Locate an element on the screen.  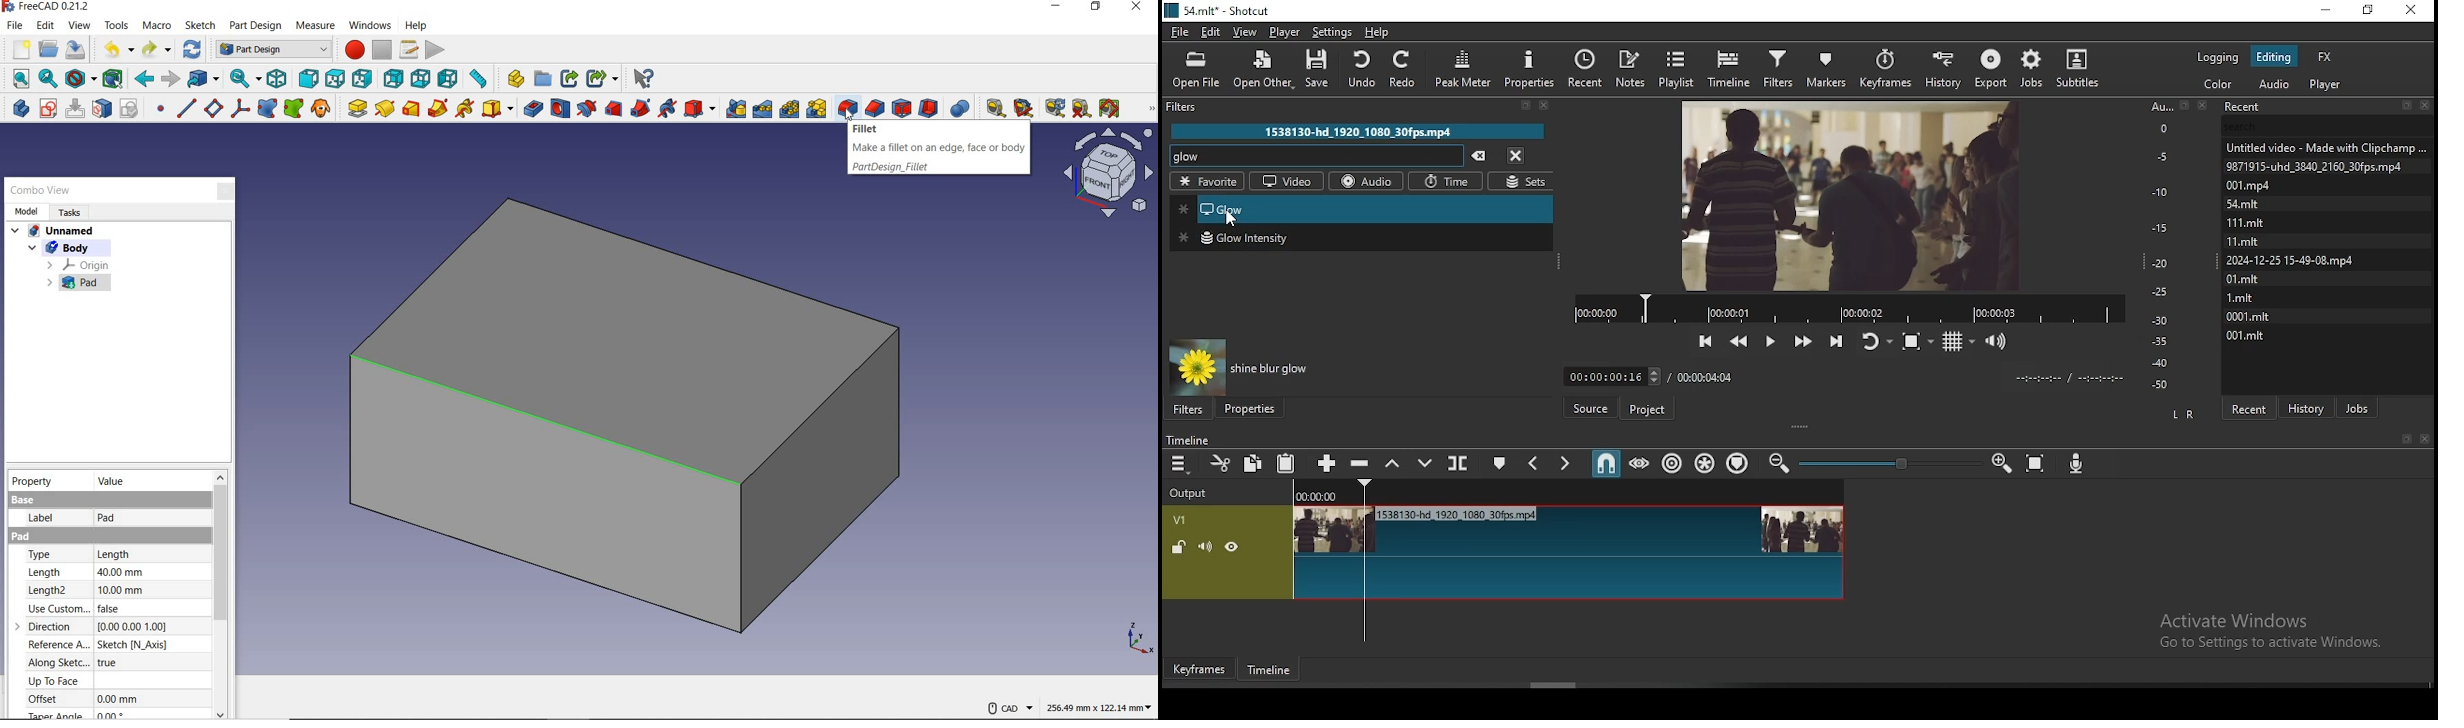
subtractive pipes is located at coordinates (639, 109).